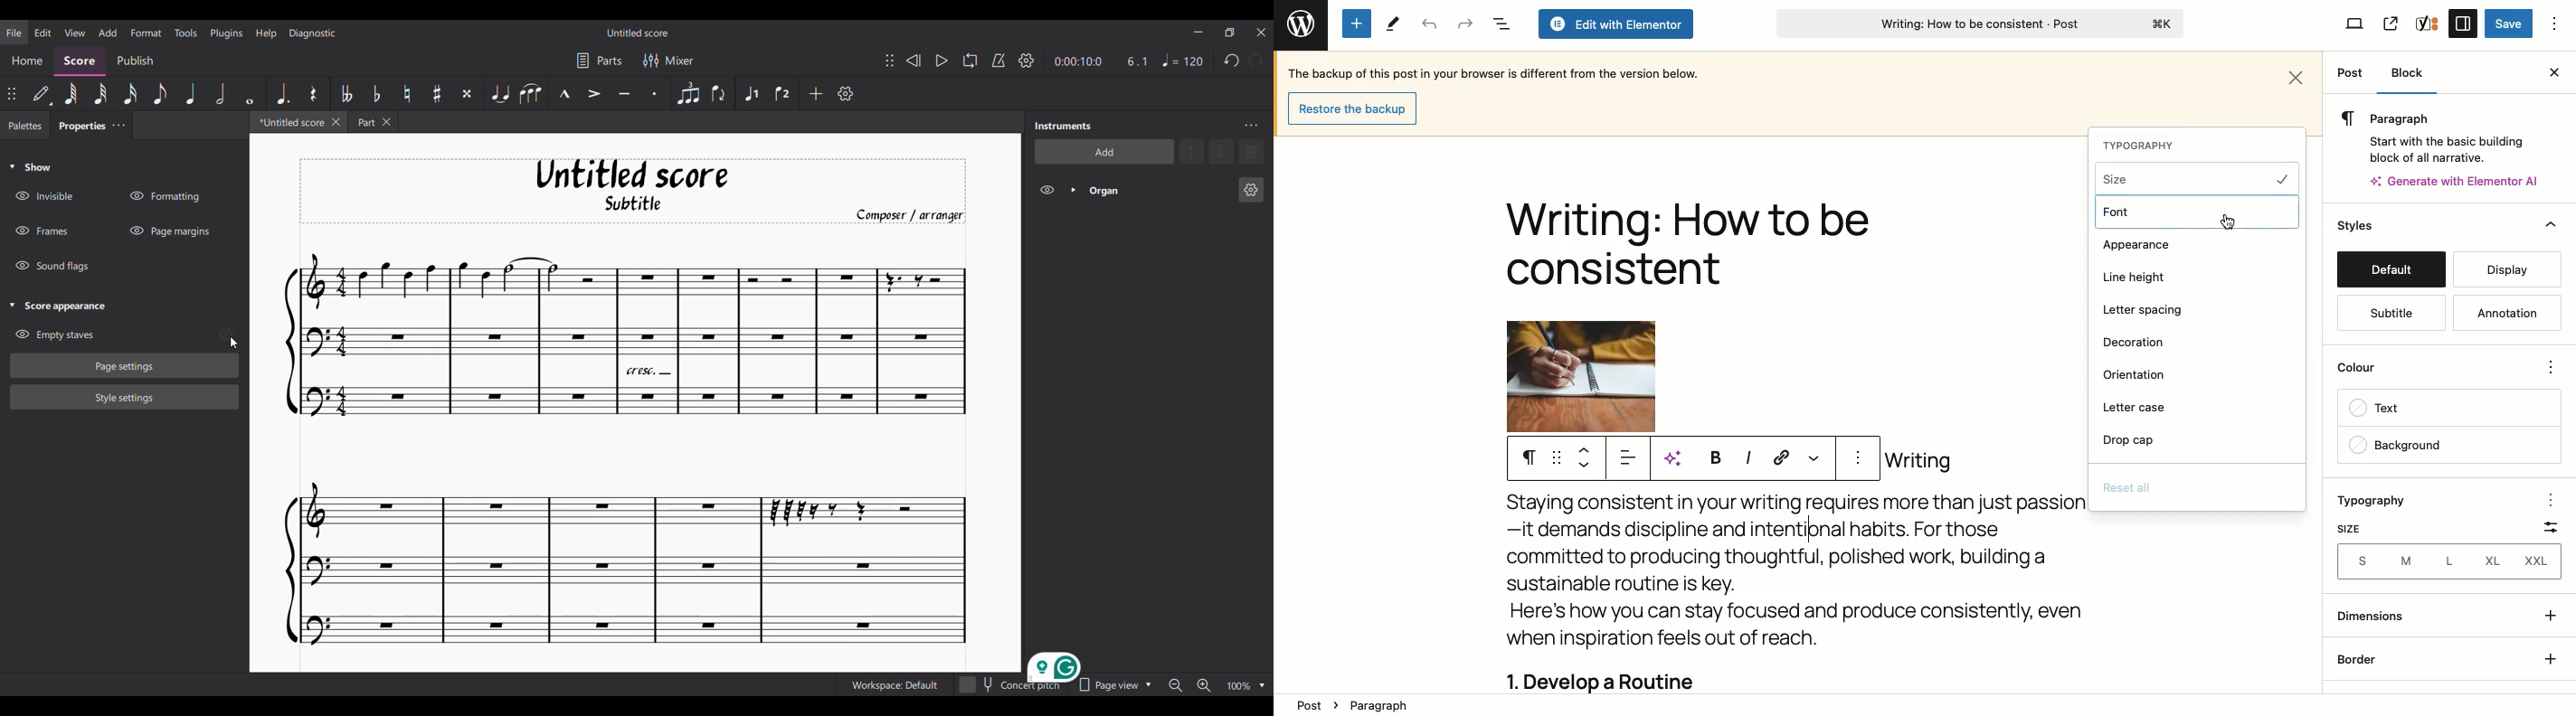 The height and width of the screenshot is (728, 2576). I want to click on Page view options, so click(1111, 685).